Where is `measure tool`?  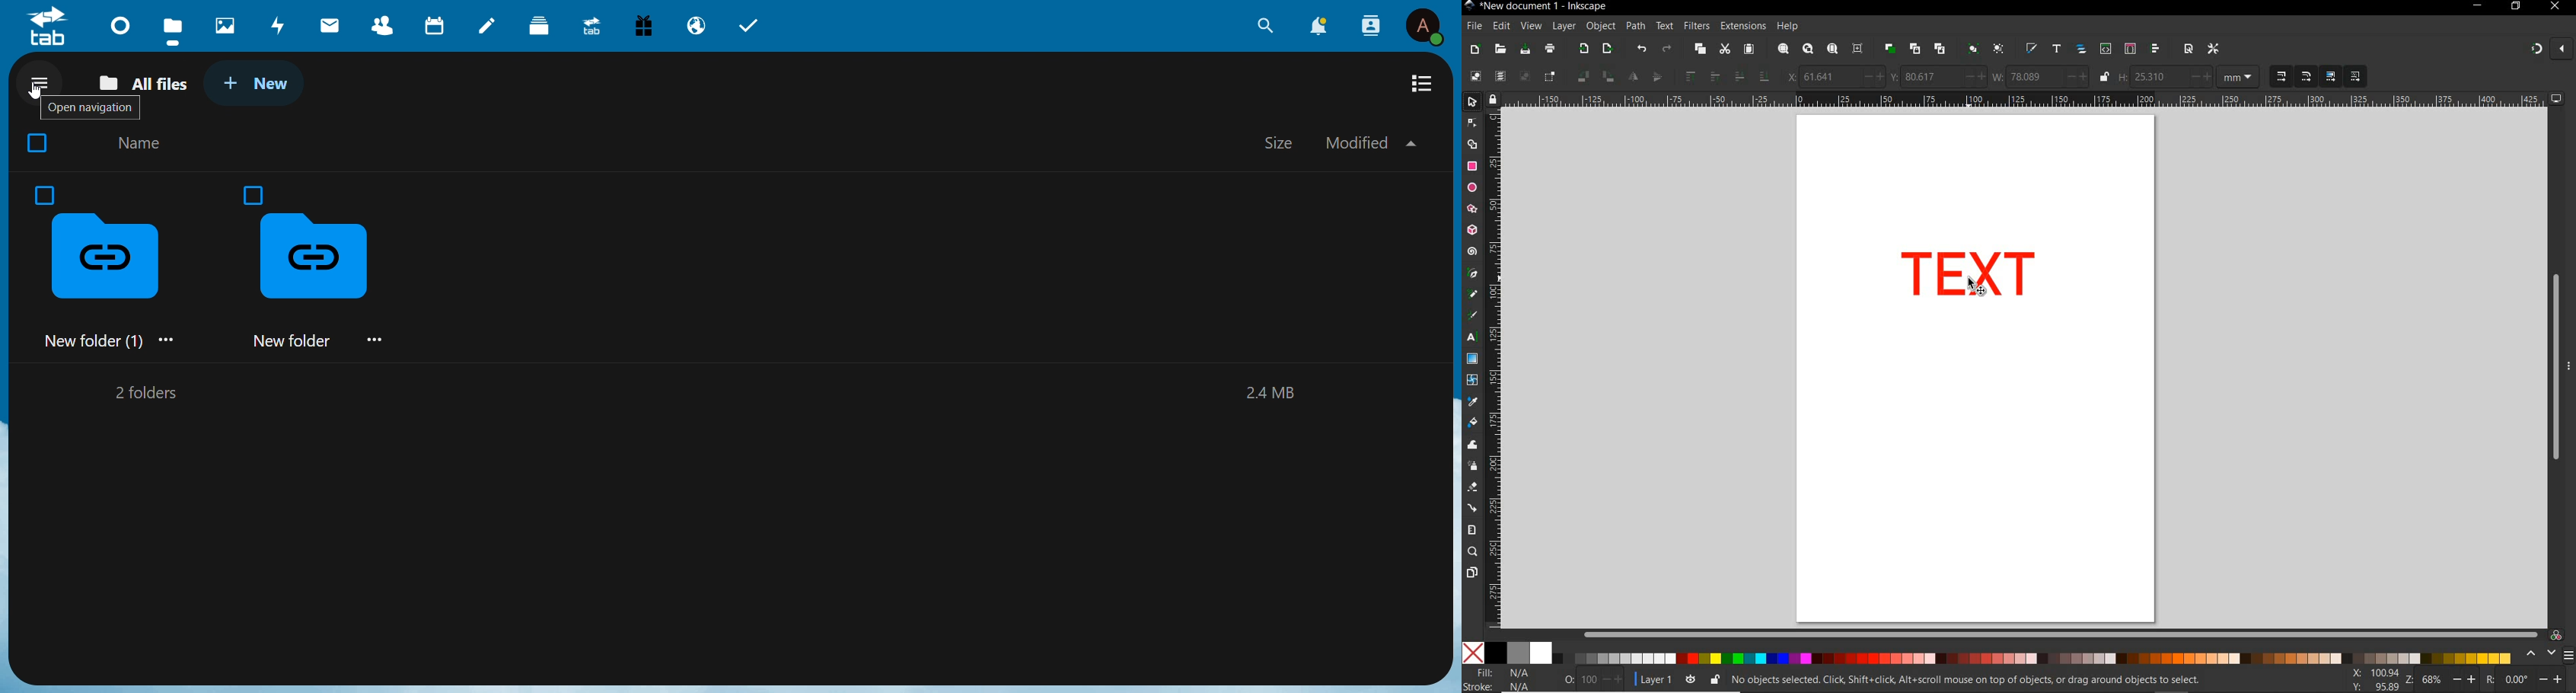 measure tool is located at coordinates (1472, 530).